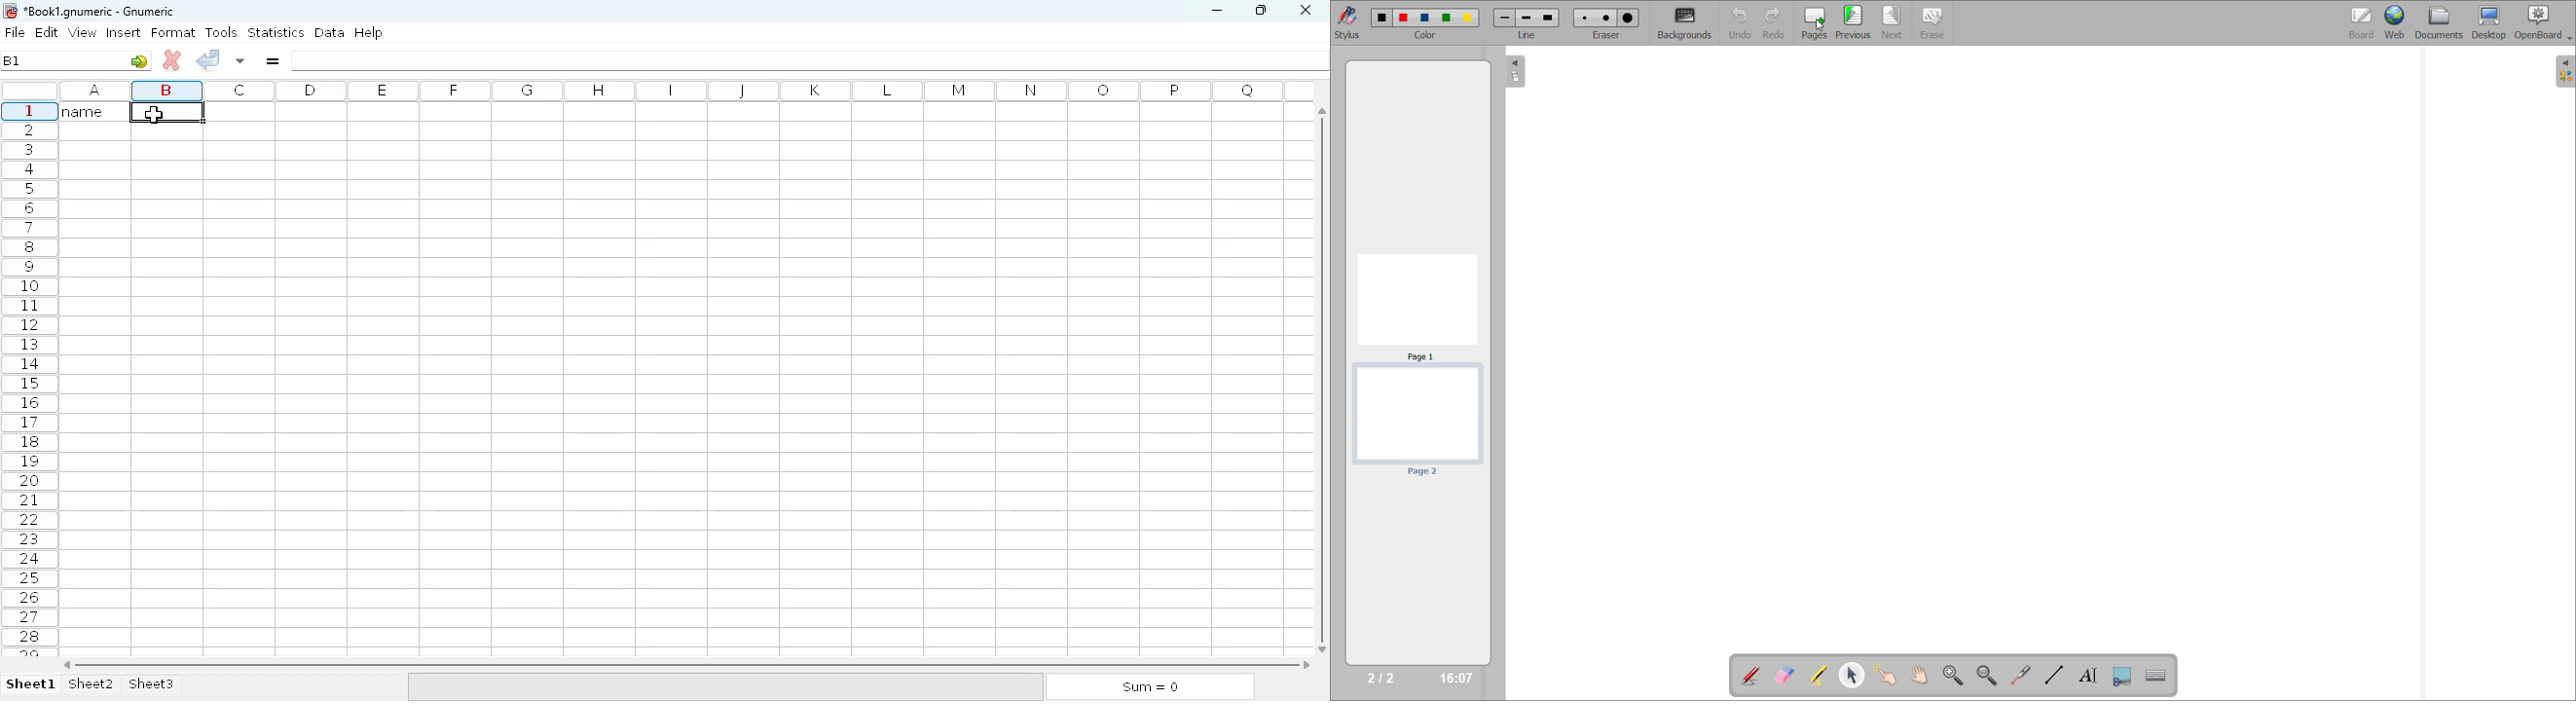 The height and width of the screenshot is (728, 2576). Describe the element at coordinates (368, 33) in the screenshot. I see `help` at that location.